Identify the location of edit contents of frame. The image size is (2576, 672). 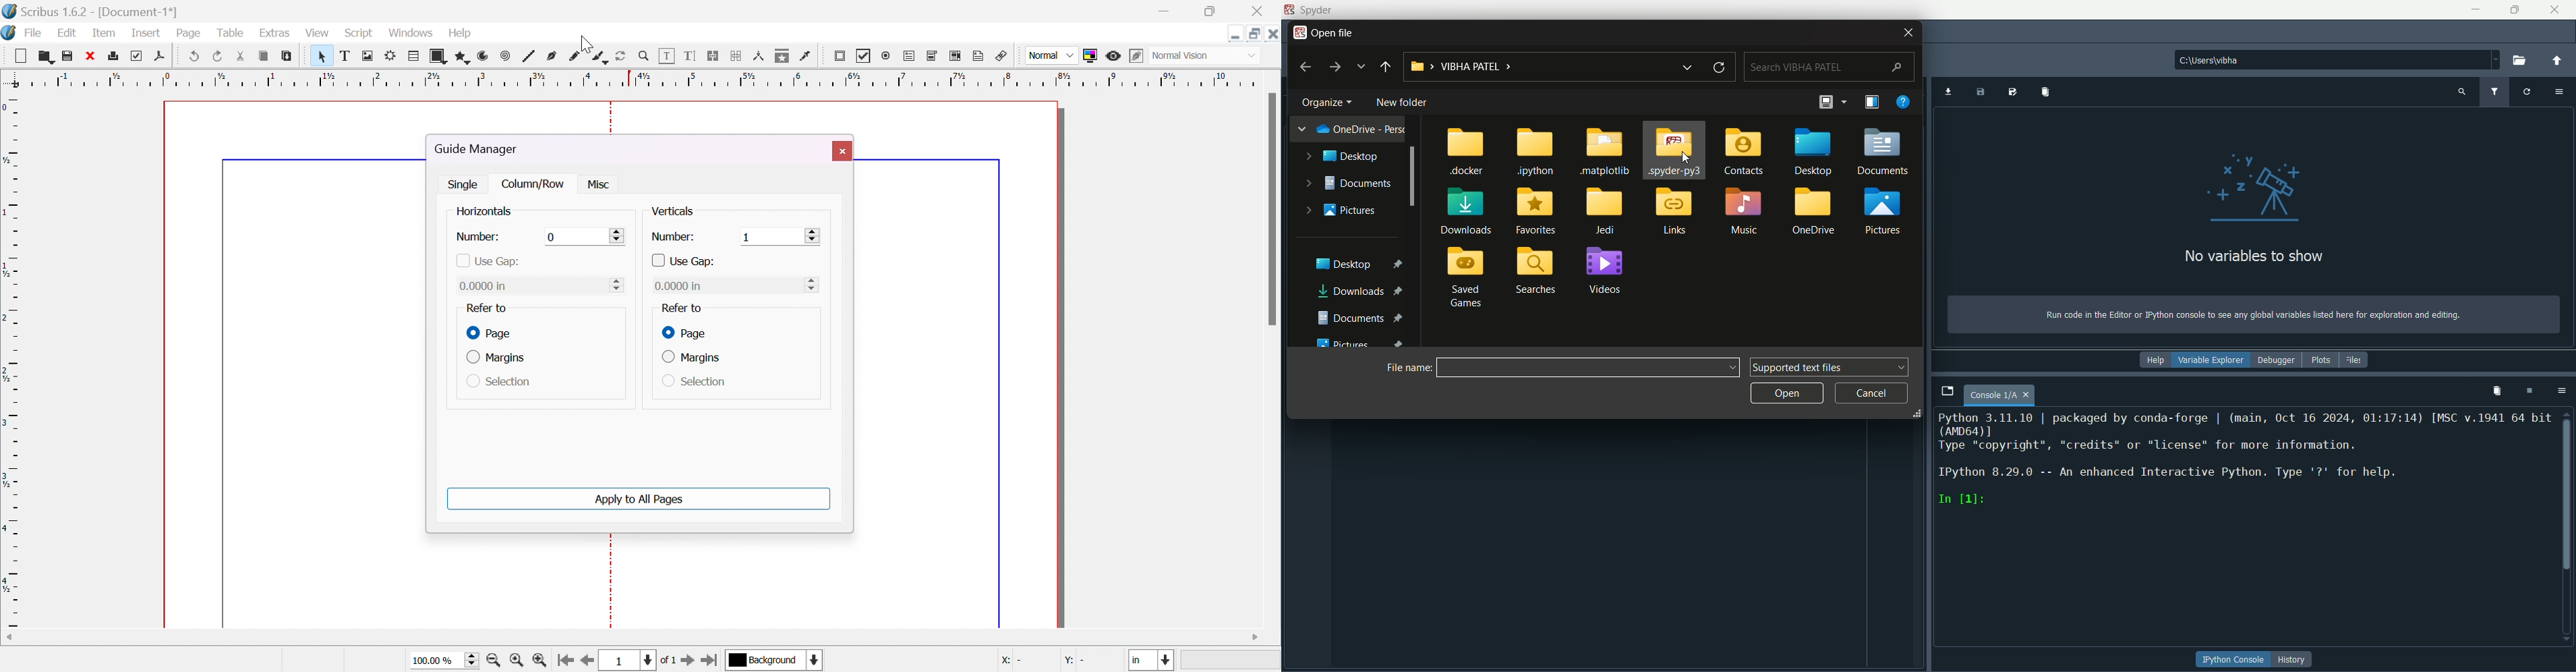
(670, 57).